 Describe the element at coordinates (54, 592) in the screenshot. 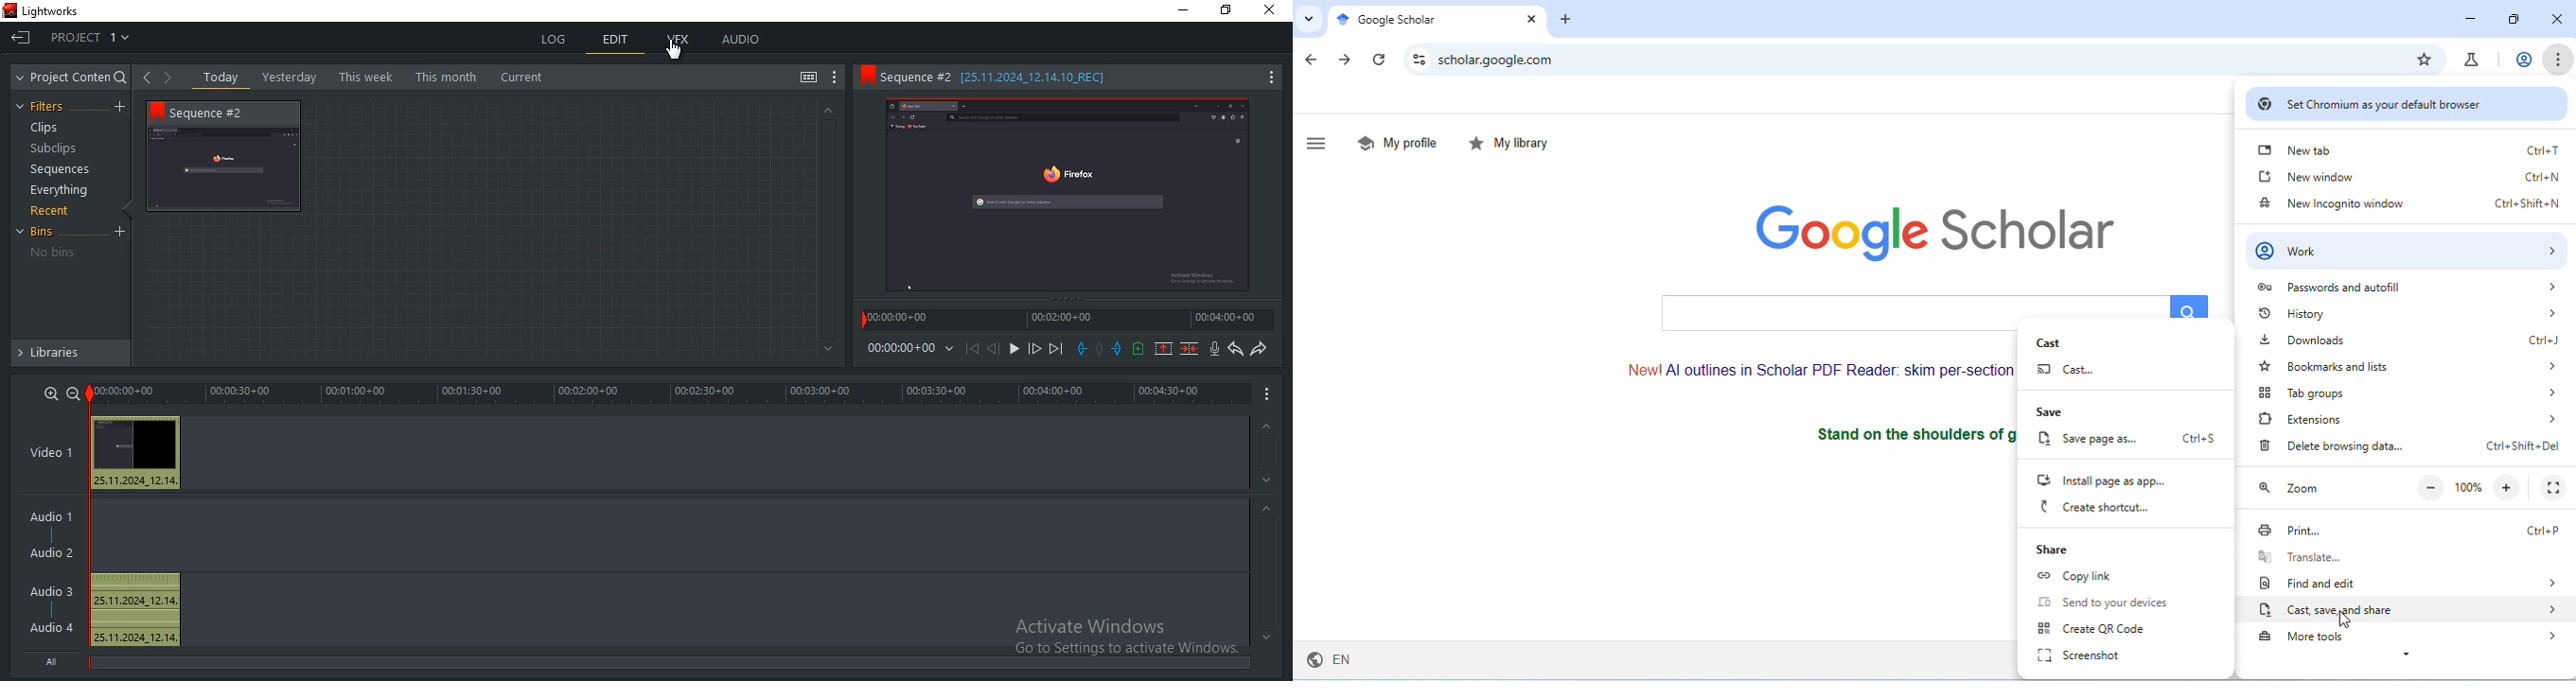

I see `Audio 3` at that location.